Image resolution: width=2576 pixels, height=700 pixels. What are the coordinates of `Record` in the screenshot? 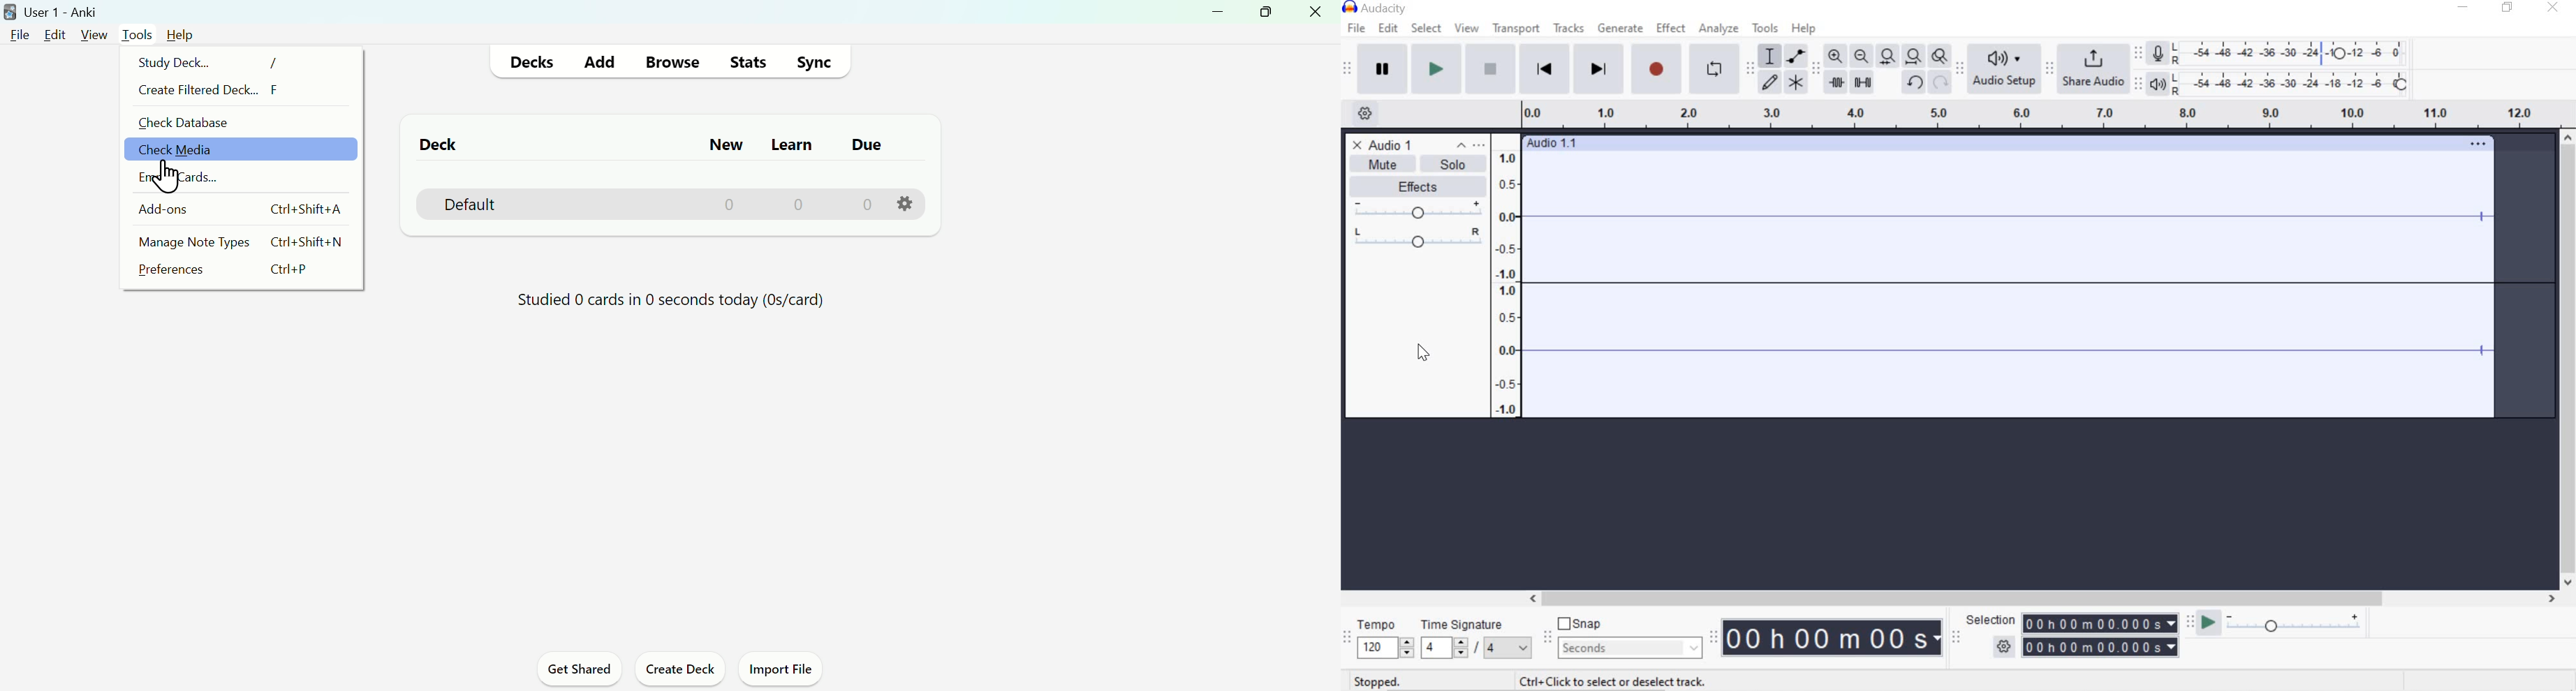 It's located at (1657, 70).